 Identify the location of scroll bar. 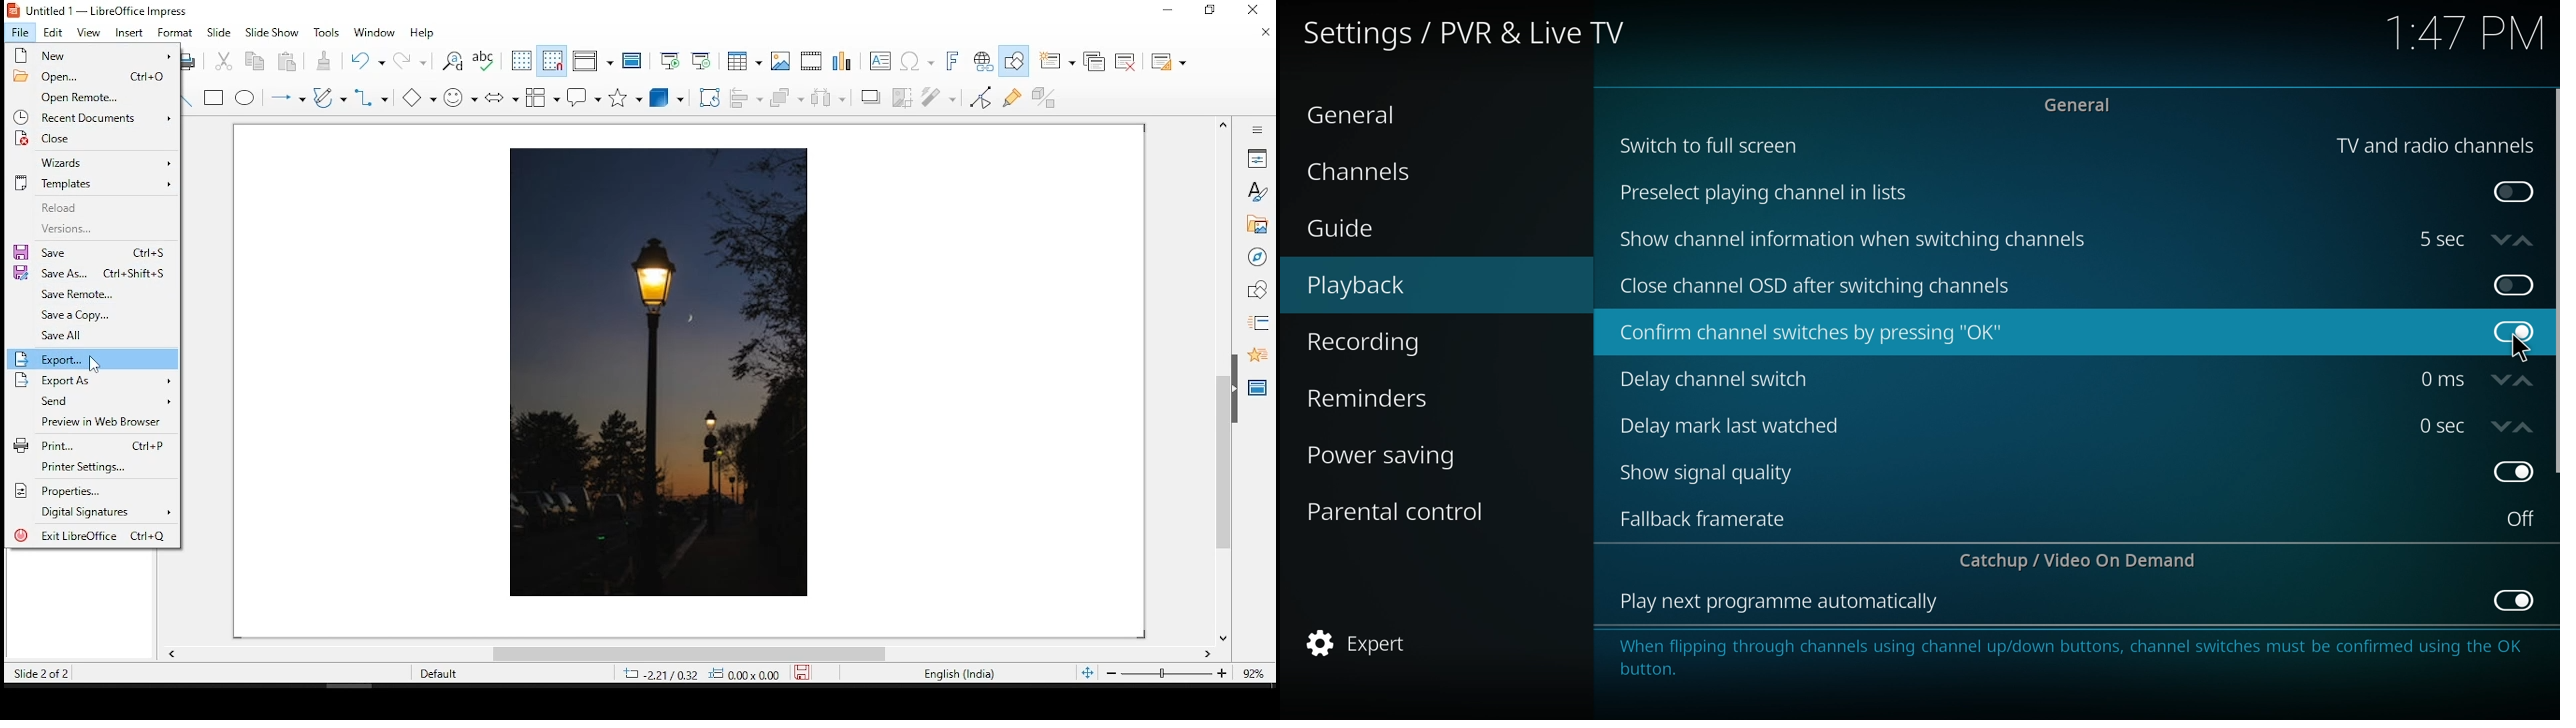
(2555, 281).